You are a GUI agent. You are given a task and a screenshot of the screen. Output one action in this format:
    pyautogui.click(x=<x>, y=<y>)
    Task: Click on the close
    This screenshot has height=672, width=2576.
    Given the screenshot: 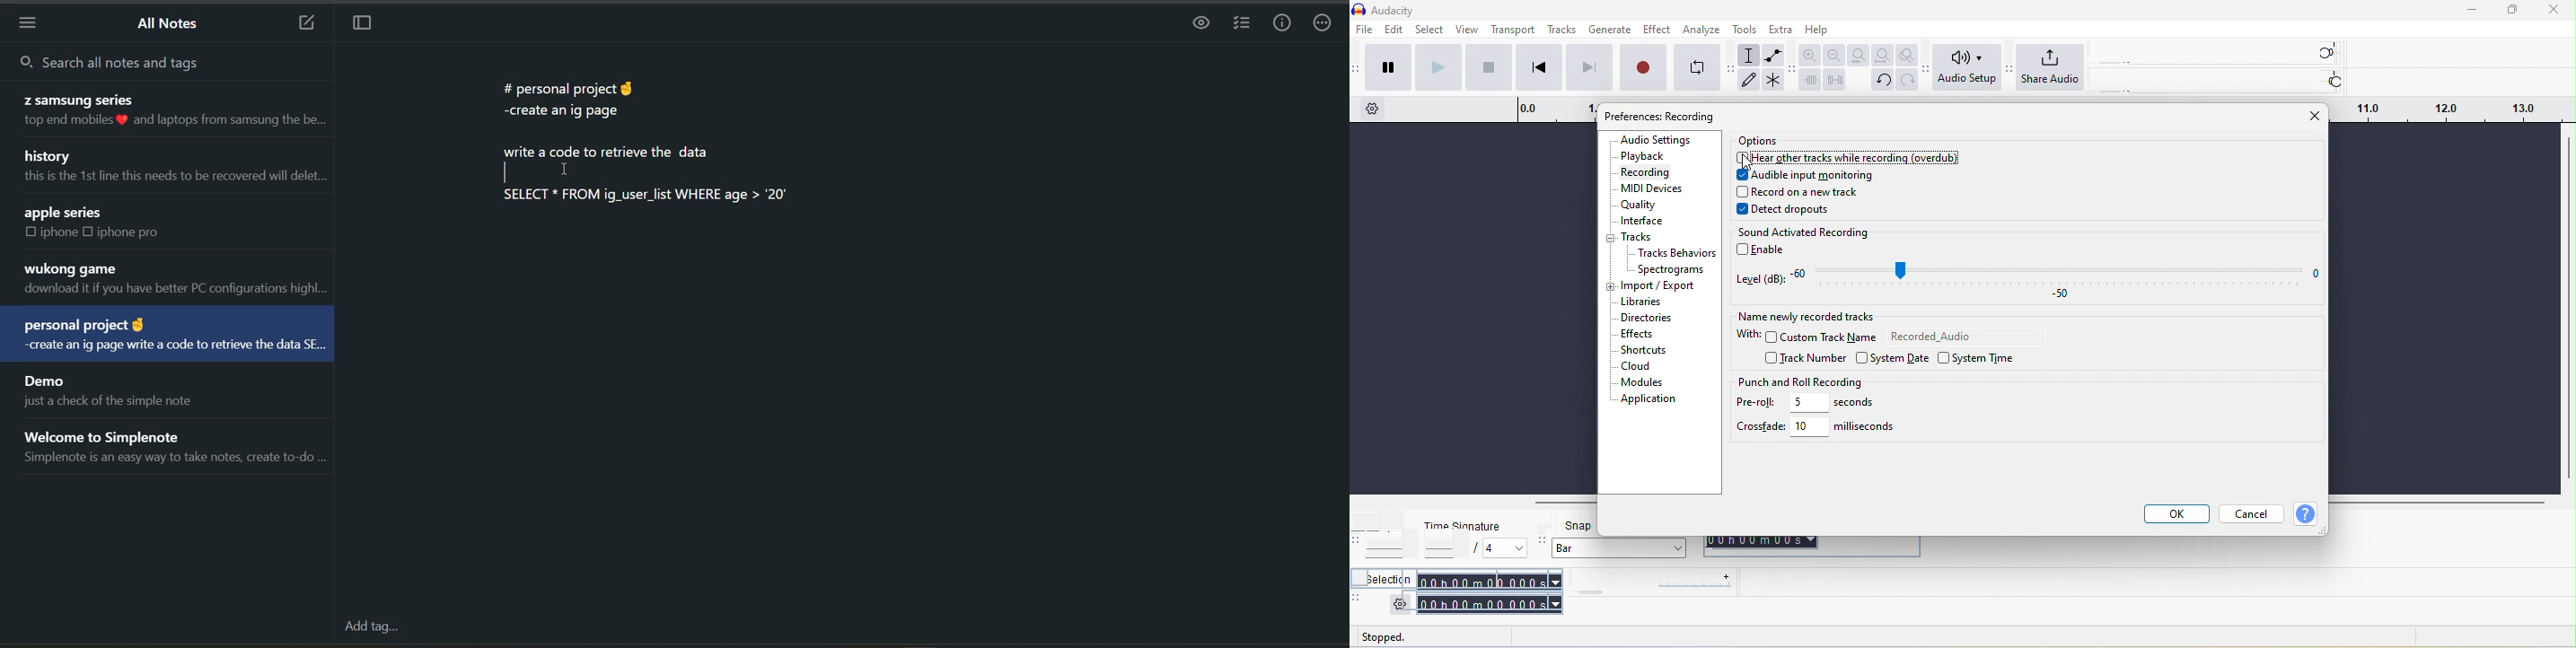 What is the action you would take?
    pyautogui.click(x=2310, y=116)
    